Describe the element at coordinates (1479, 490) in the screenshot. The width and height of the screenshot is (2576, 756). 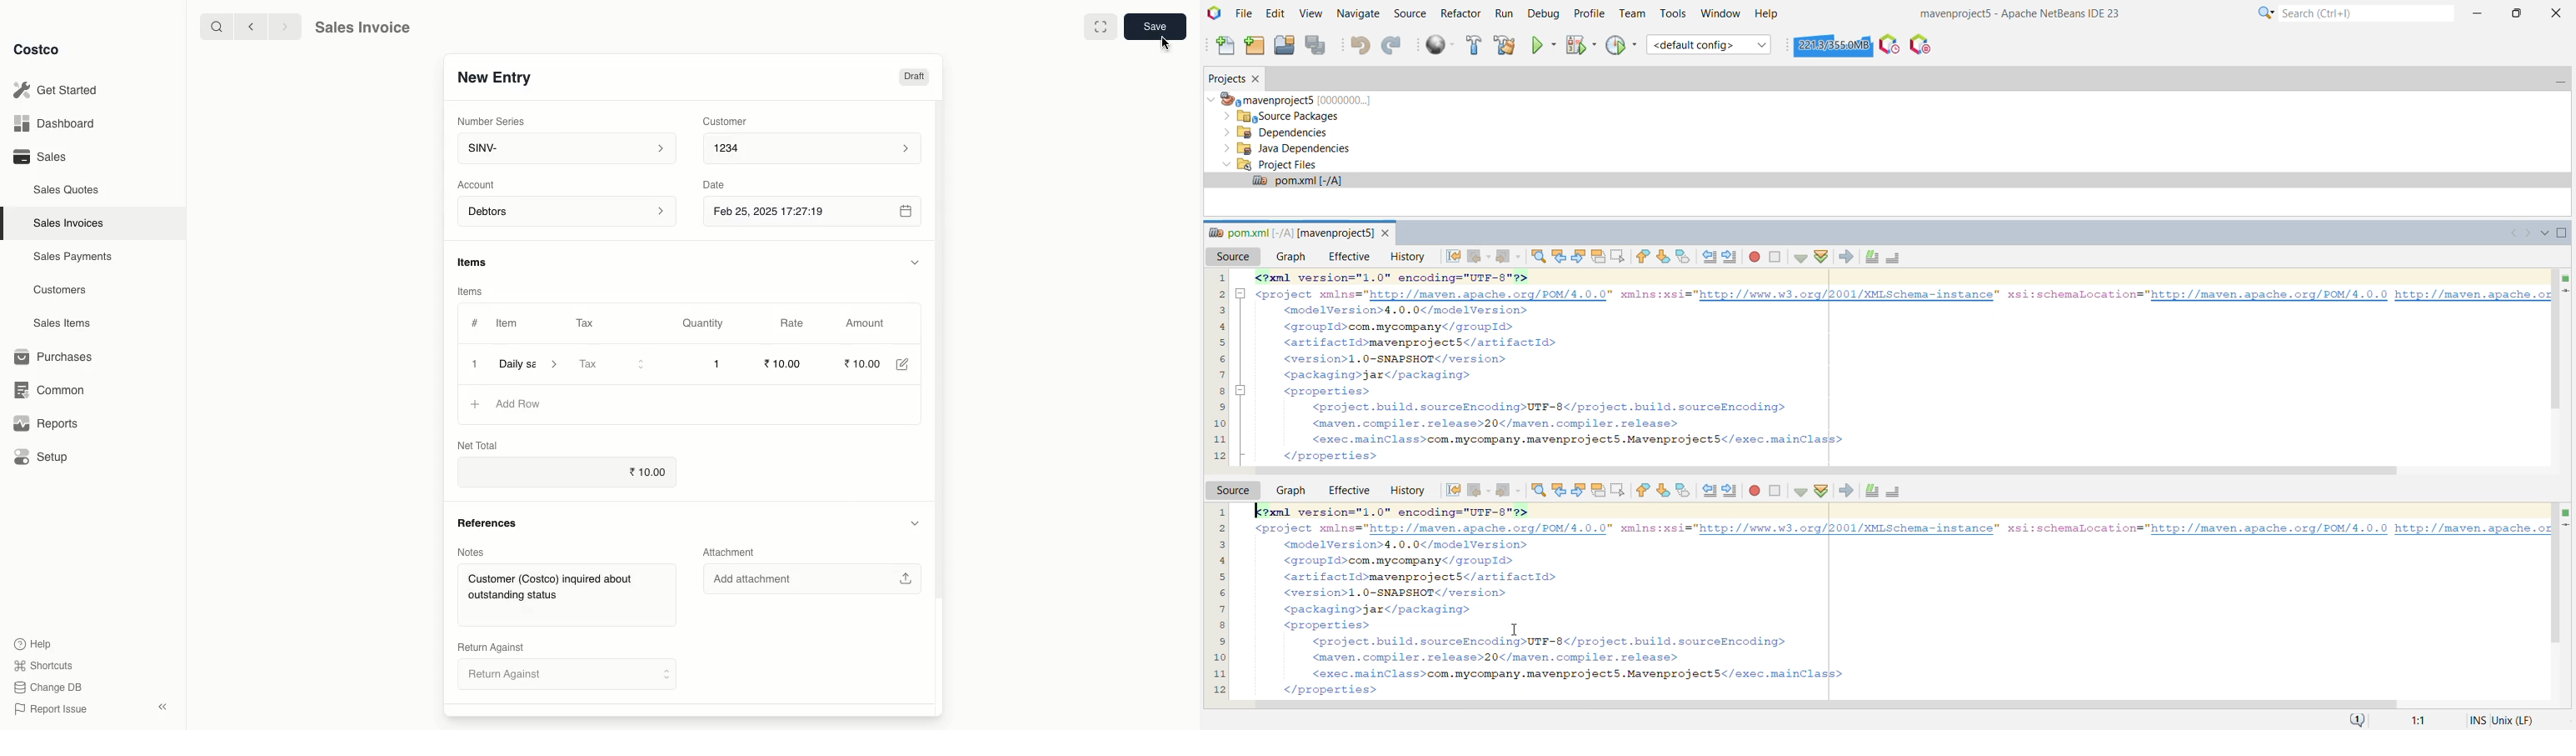
I see `Back` at that location.